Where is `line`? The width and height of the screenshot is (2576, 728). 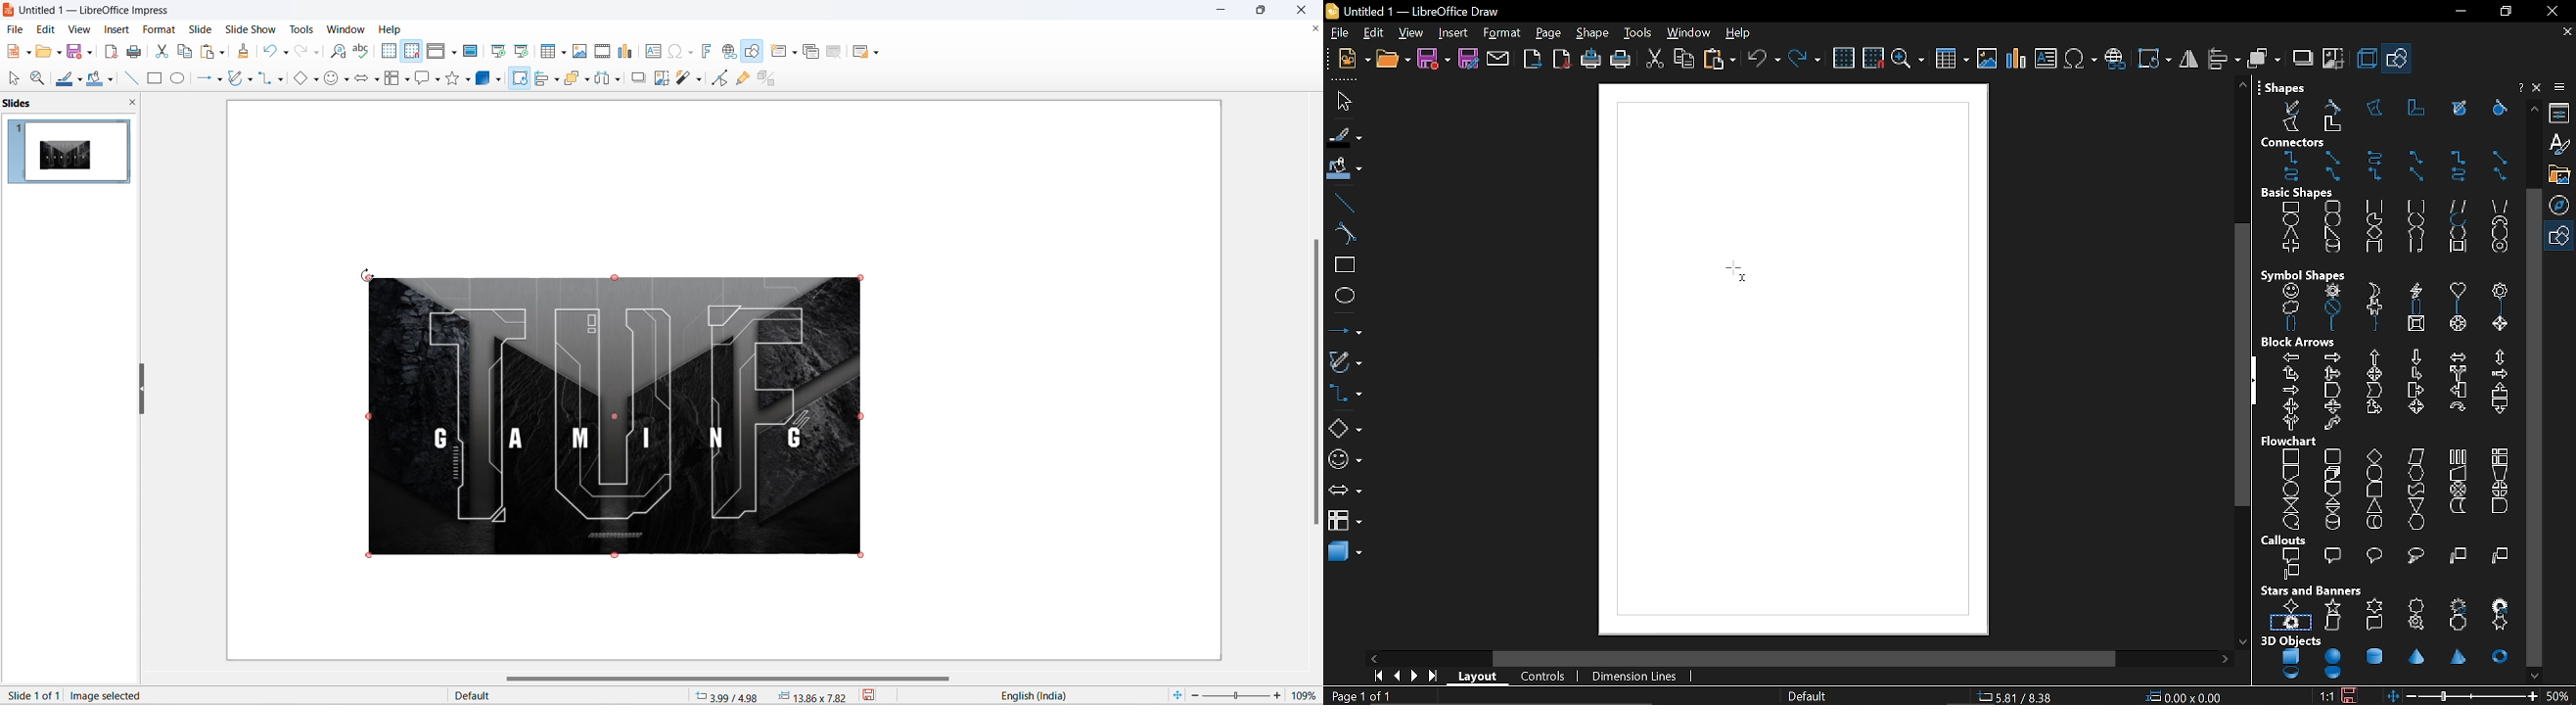 line is located at coordinates (1344, 204).